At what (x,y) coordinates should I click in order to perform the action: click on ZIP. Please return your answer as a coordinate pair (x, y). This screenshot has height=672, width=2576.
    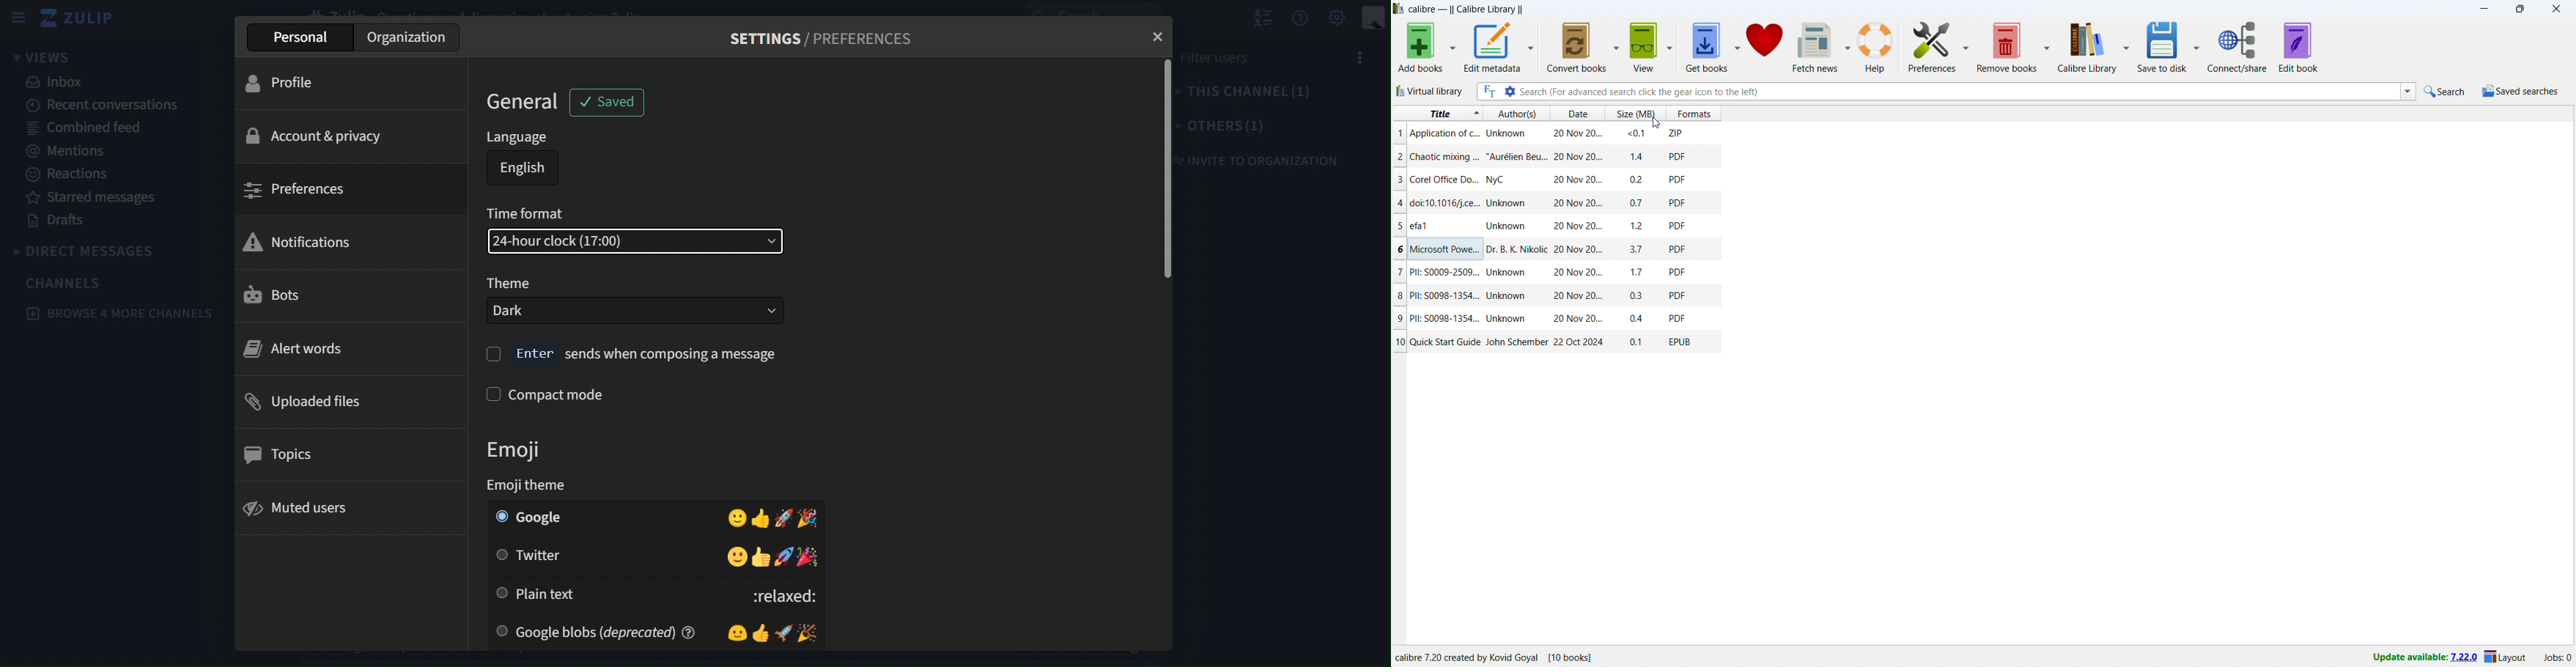
    Looking at the image, I should click on (1677, 133).